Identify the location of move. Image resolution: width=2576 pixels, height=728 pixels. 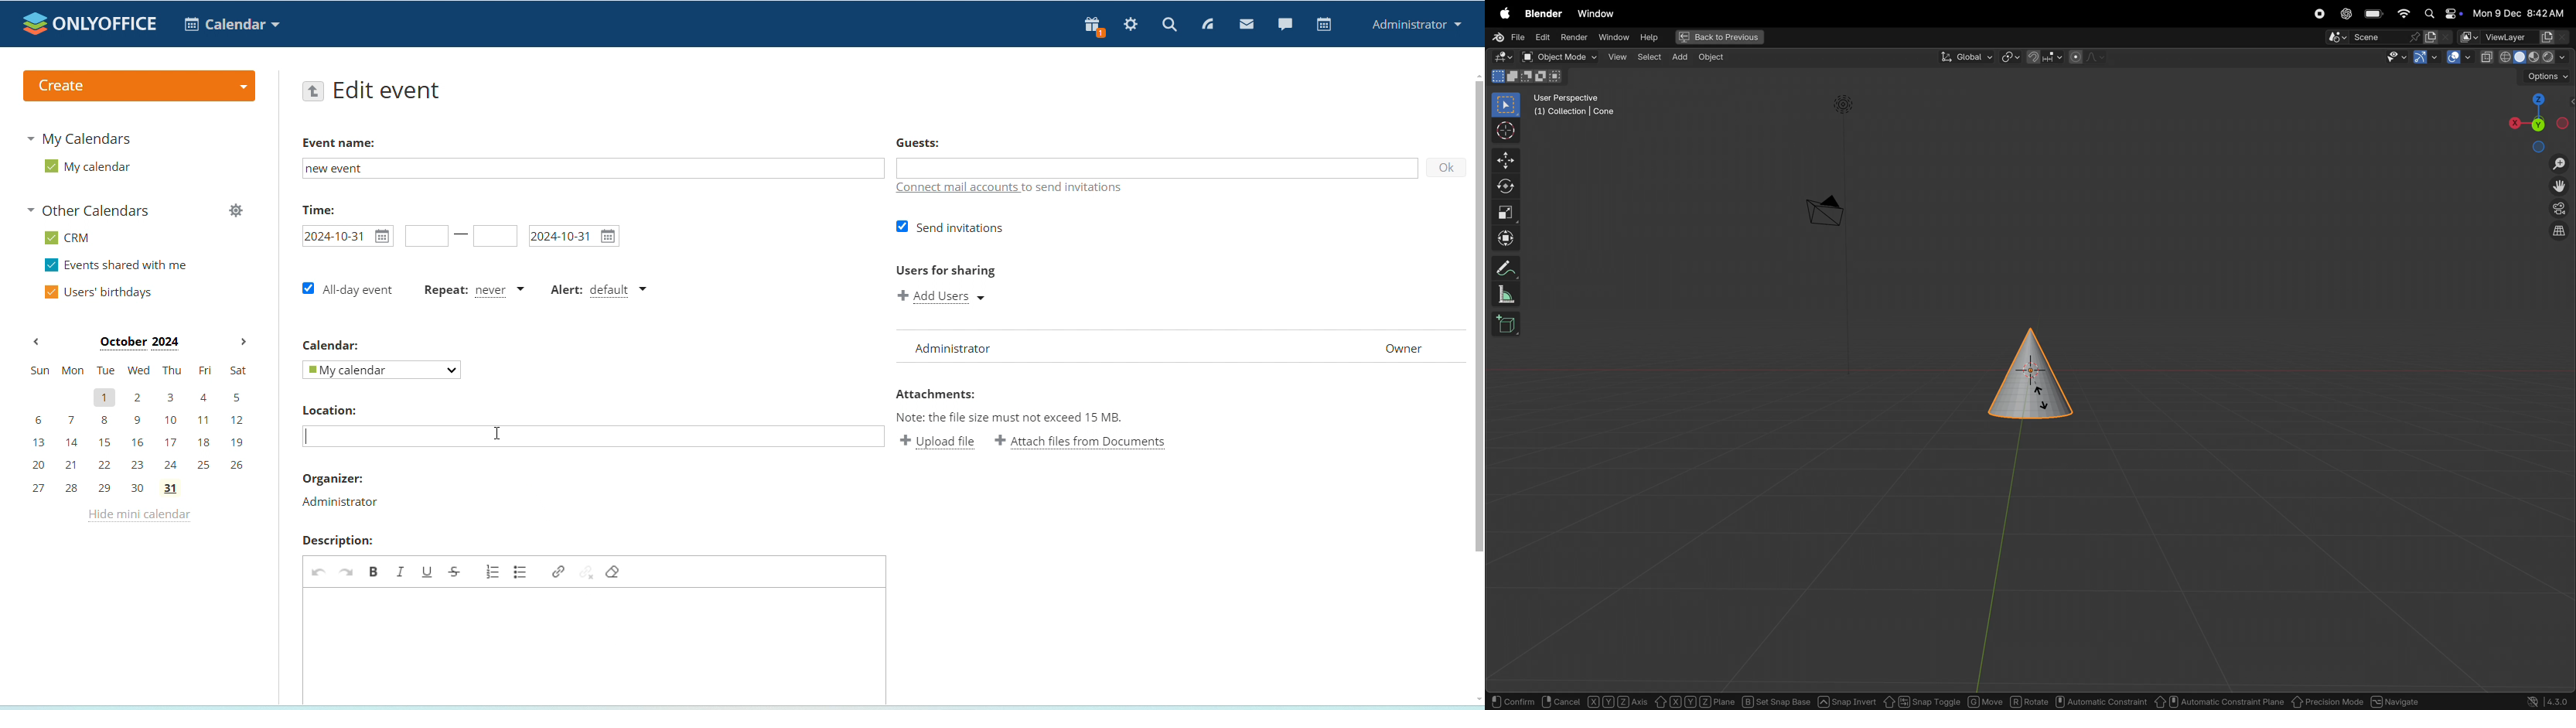
(1503, 160).